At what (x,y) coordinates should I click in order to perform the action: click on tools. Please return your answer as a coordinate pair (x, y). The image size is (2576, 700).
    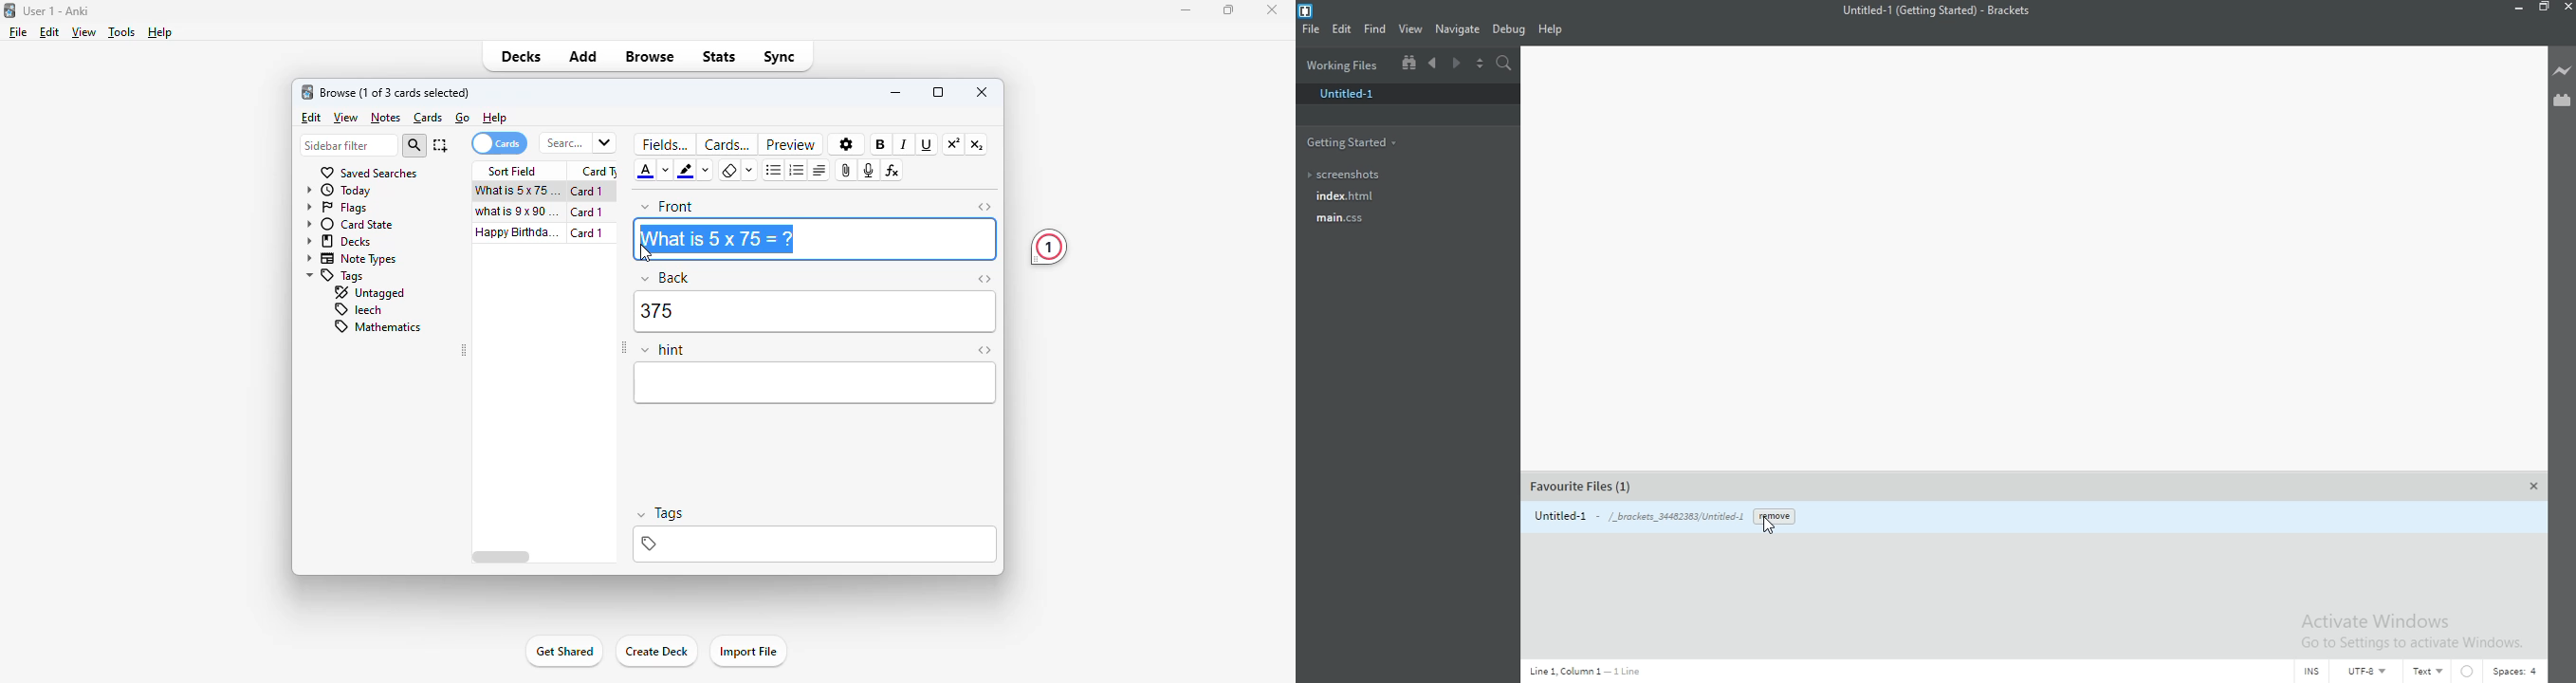
    Looking at the image, I should click on (123, 32).